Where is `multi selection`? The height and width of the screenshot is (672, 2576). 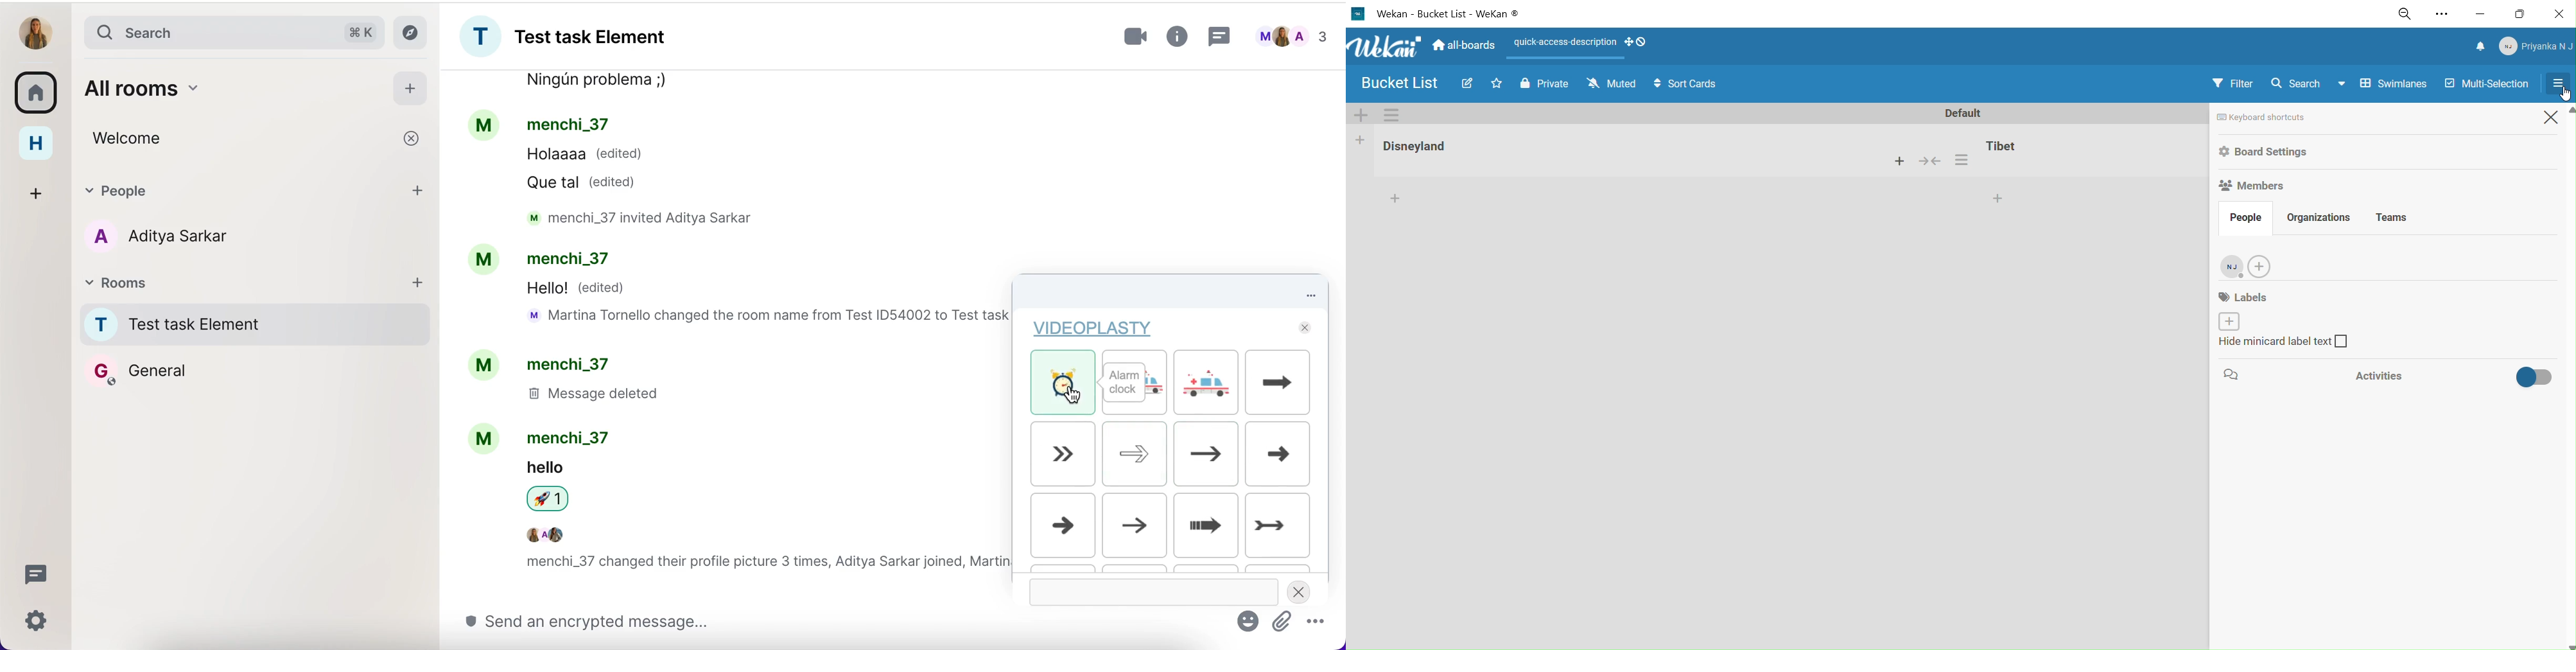 multi selection is located at coordinates (2489, 83).